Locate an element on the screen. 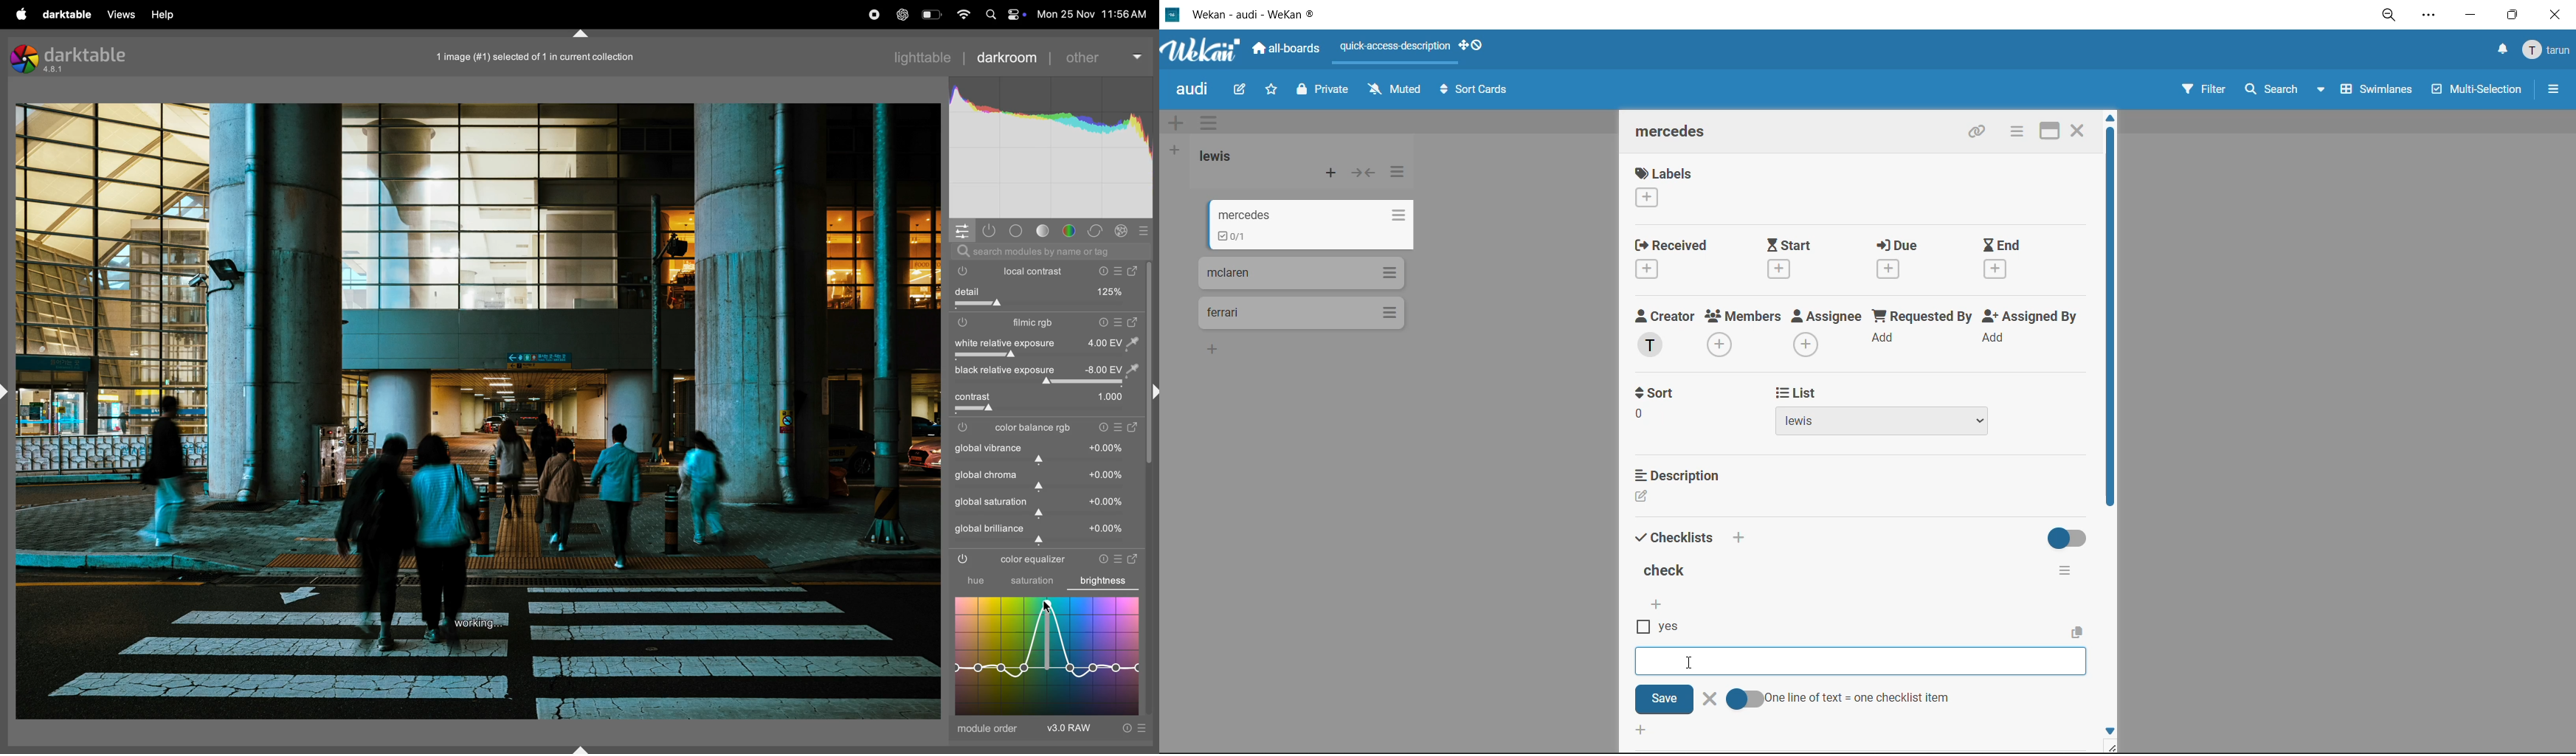 The height and width of the screenshot is (756, 2576). swimlanes is located at coordinates (2379, 91).